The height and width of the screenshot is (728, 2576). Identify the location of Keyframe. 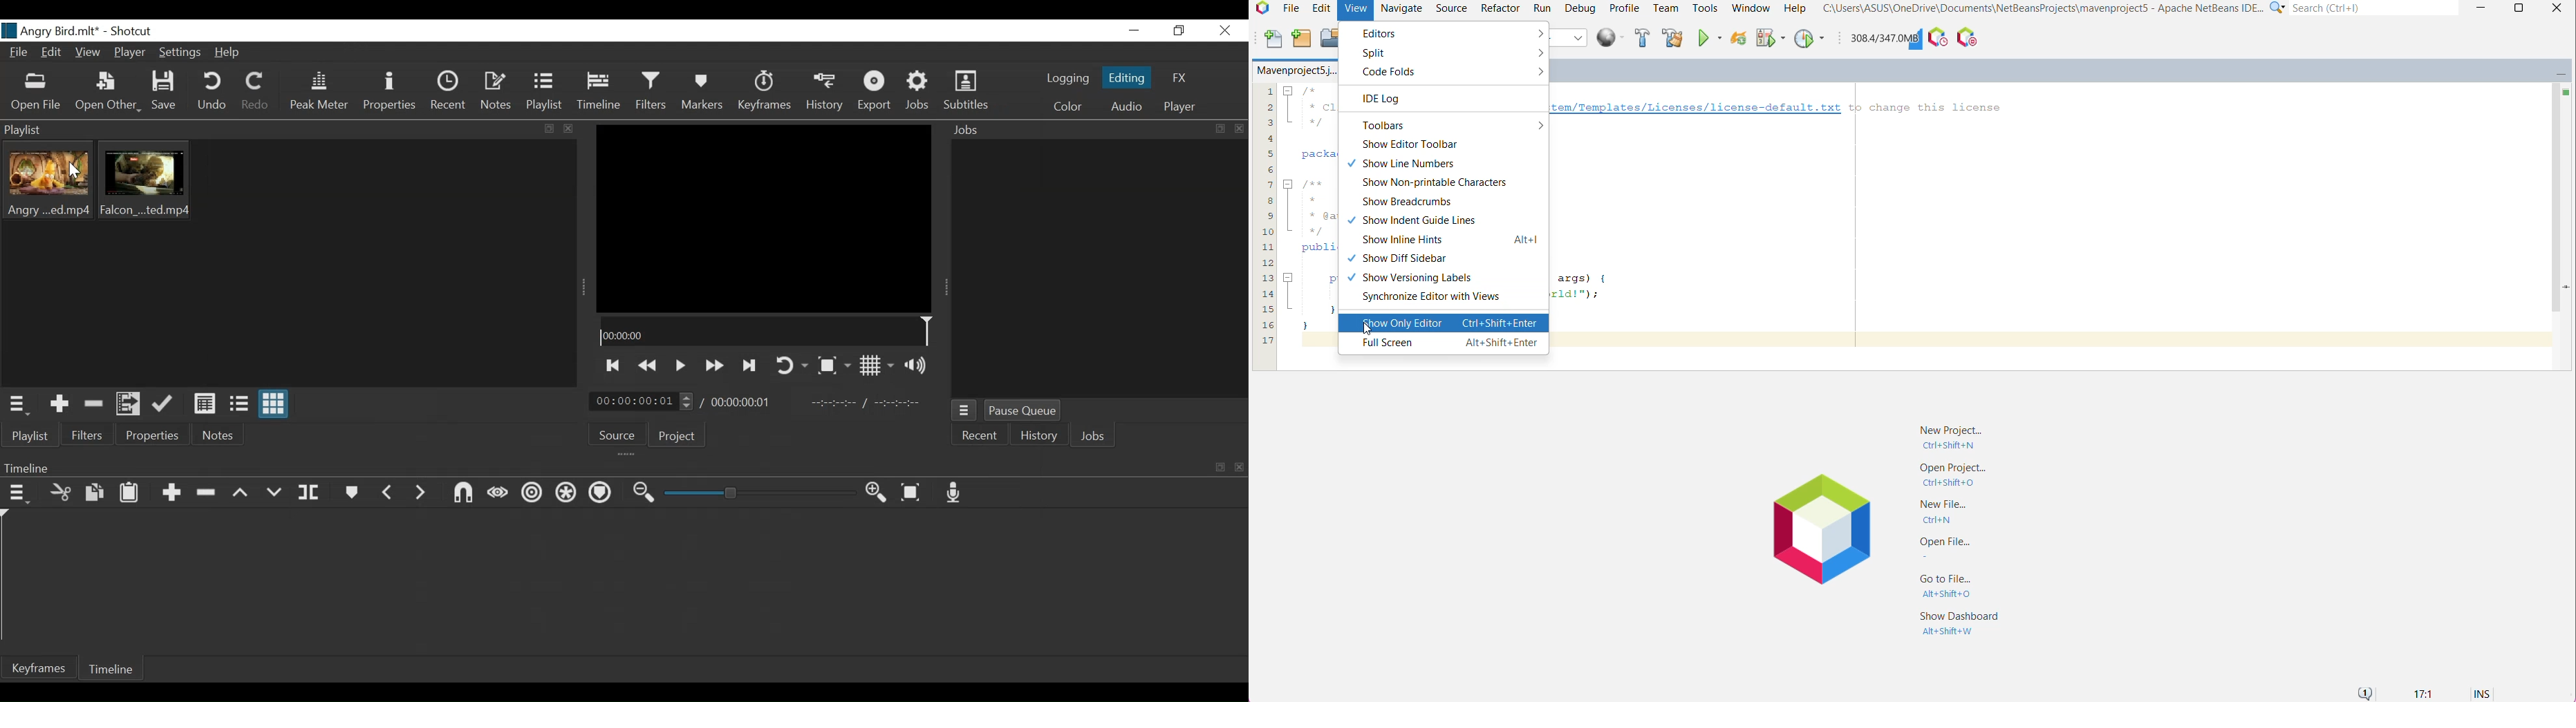
(766, 92).